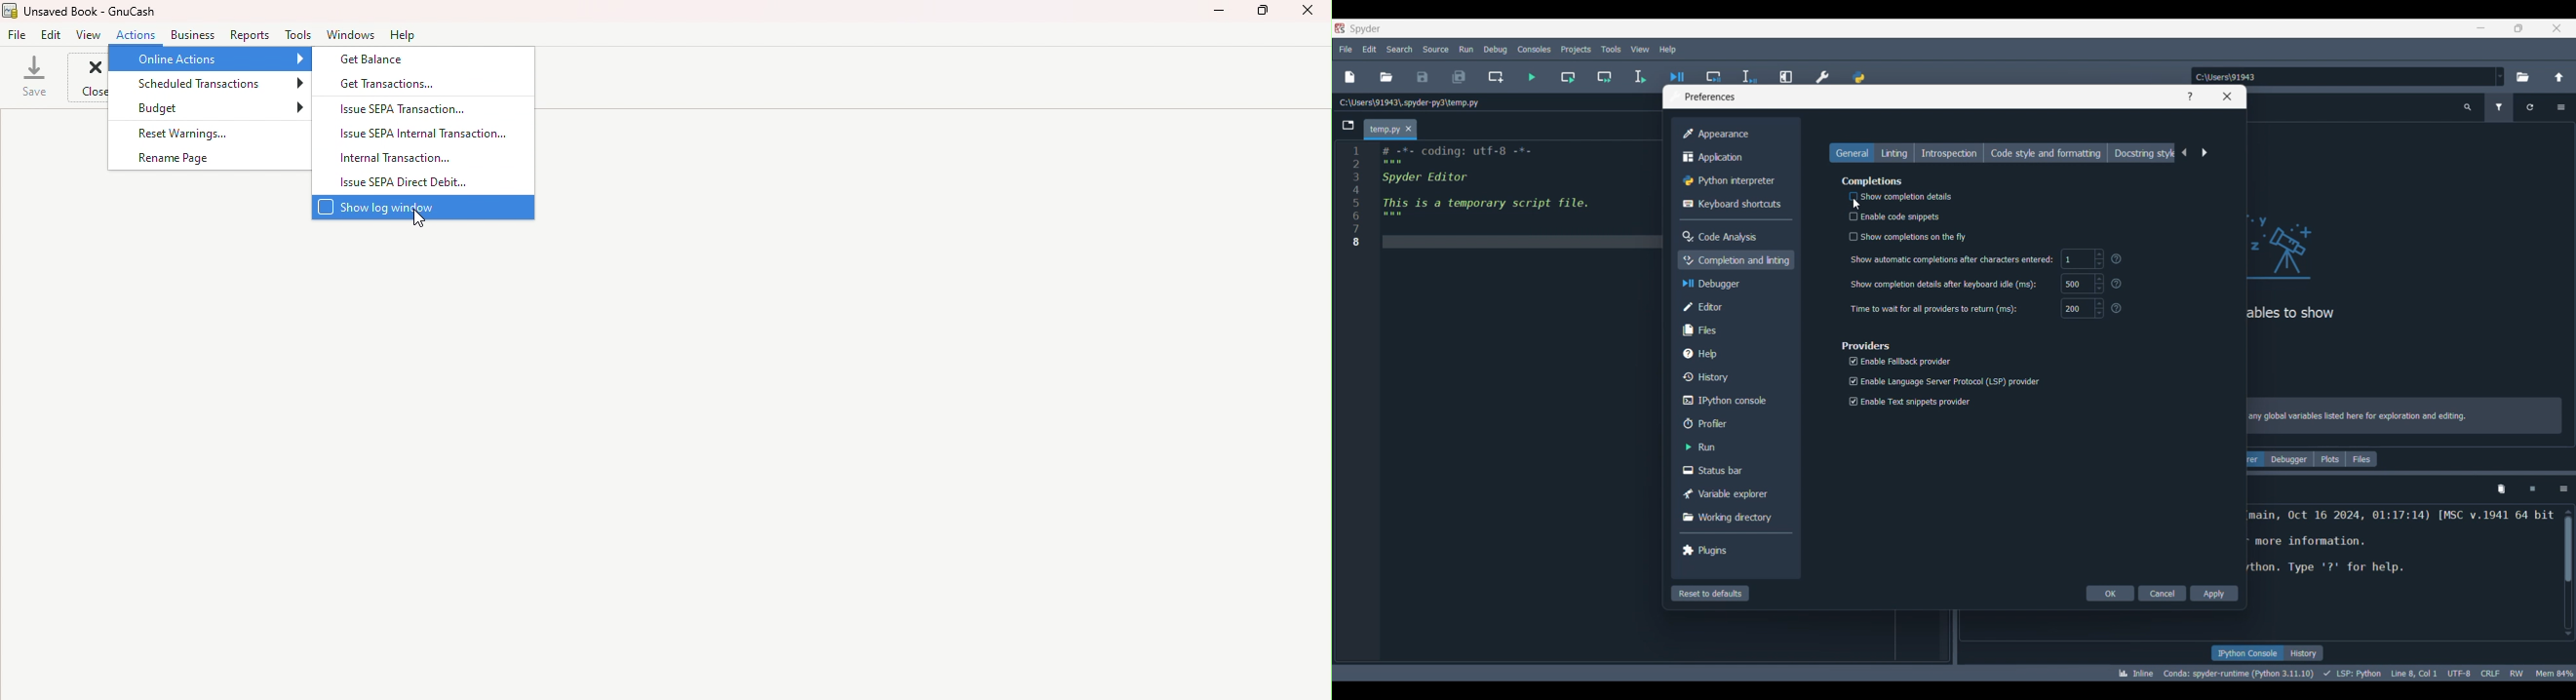 The height and width of the screenshot is (700, 2576). What do you see at coordinates (1668, 49) in the screenshot?
I see `Help menu` at bounding box center [1668, 49].